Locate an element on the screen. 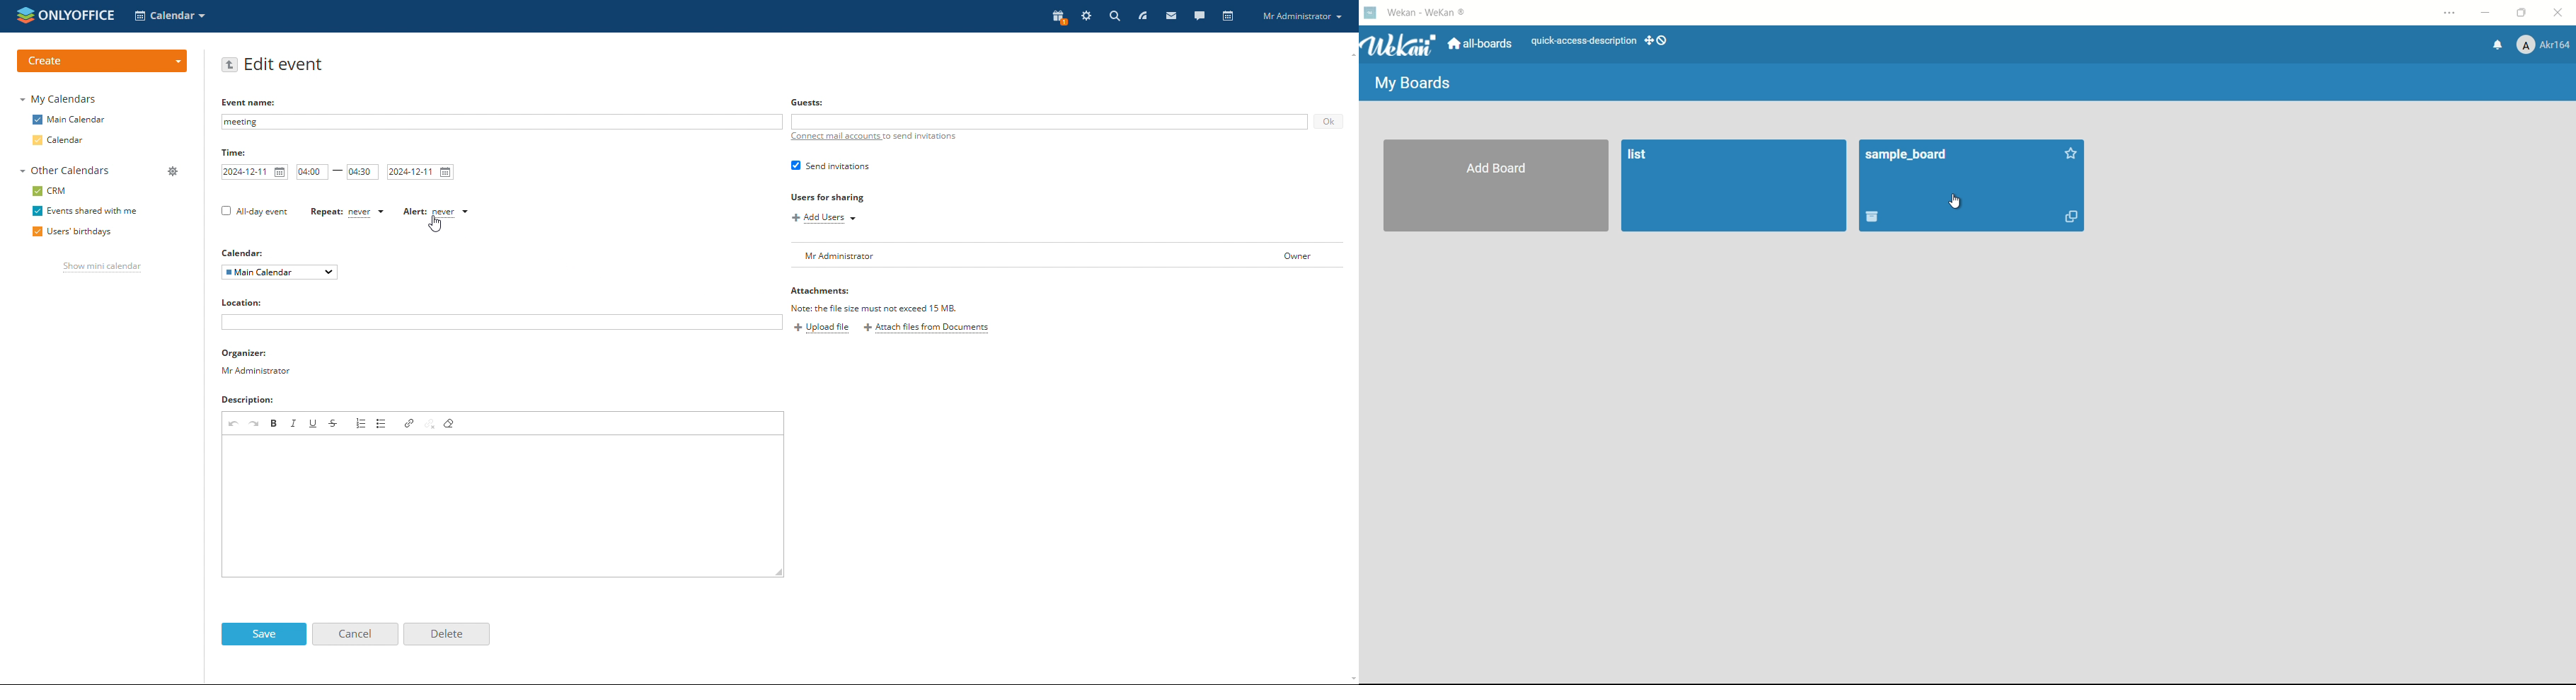 Image resolution: width=2576 pixels, height=700 pixels. app logo is located at coordinates (1398, 45).